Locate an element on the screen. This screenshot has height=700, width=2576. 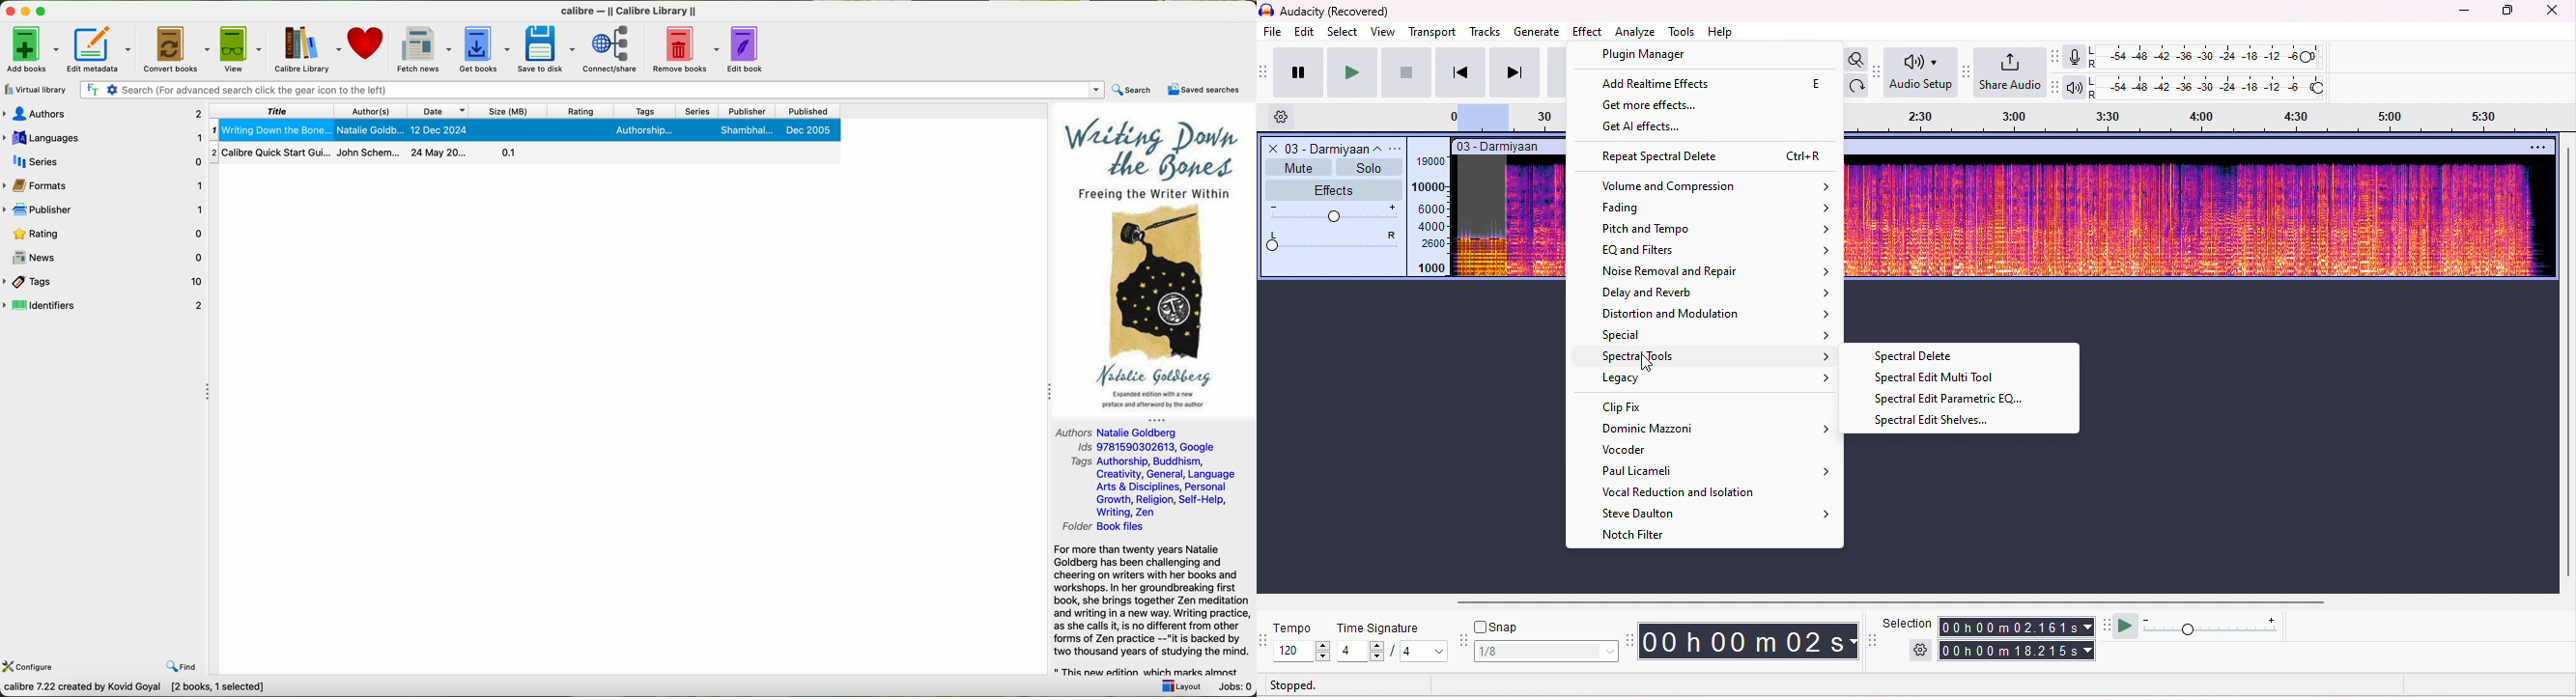
search is located at coordinates (1133, 90).